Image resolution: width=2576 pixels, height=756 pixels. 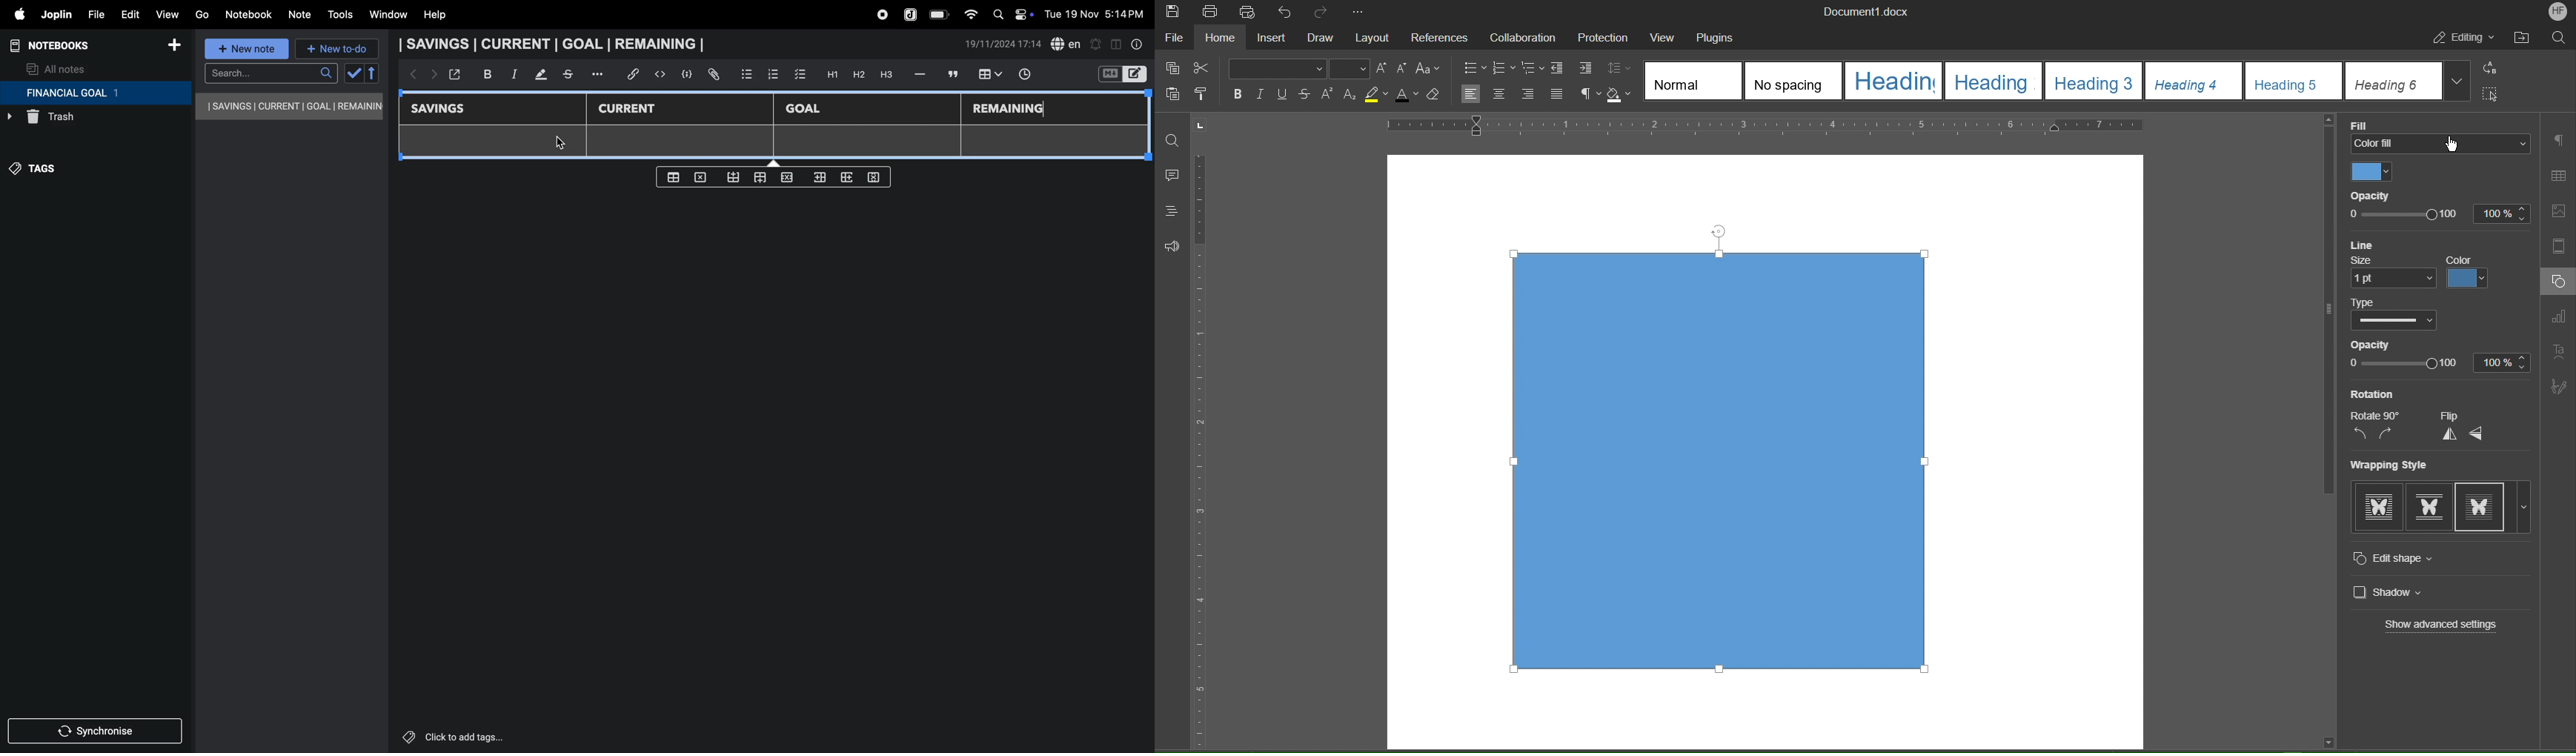 What do you see at coordinates (1442, 36) in the screenshot?
I see `References` at bounding box center [1442, 36].